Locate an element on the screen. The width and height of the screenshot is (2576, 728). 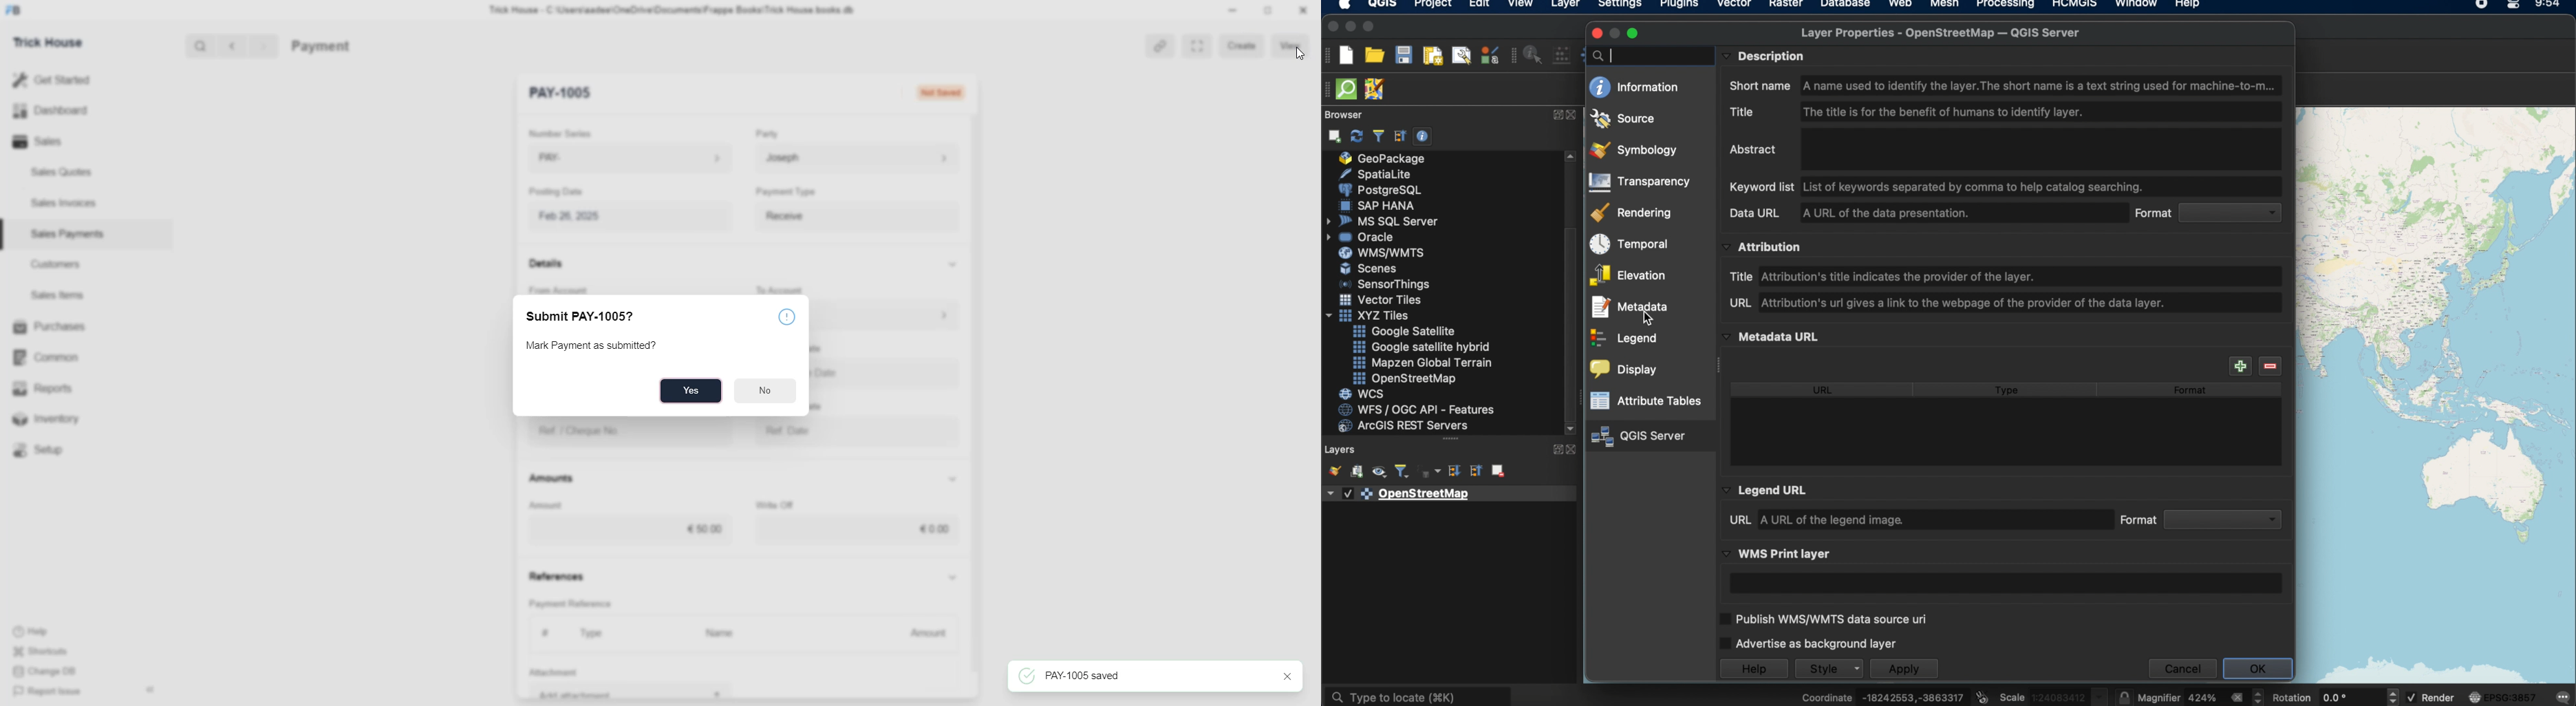
Search is located at coordinates (200, 45).